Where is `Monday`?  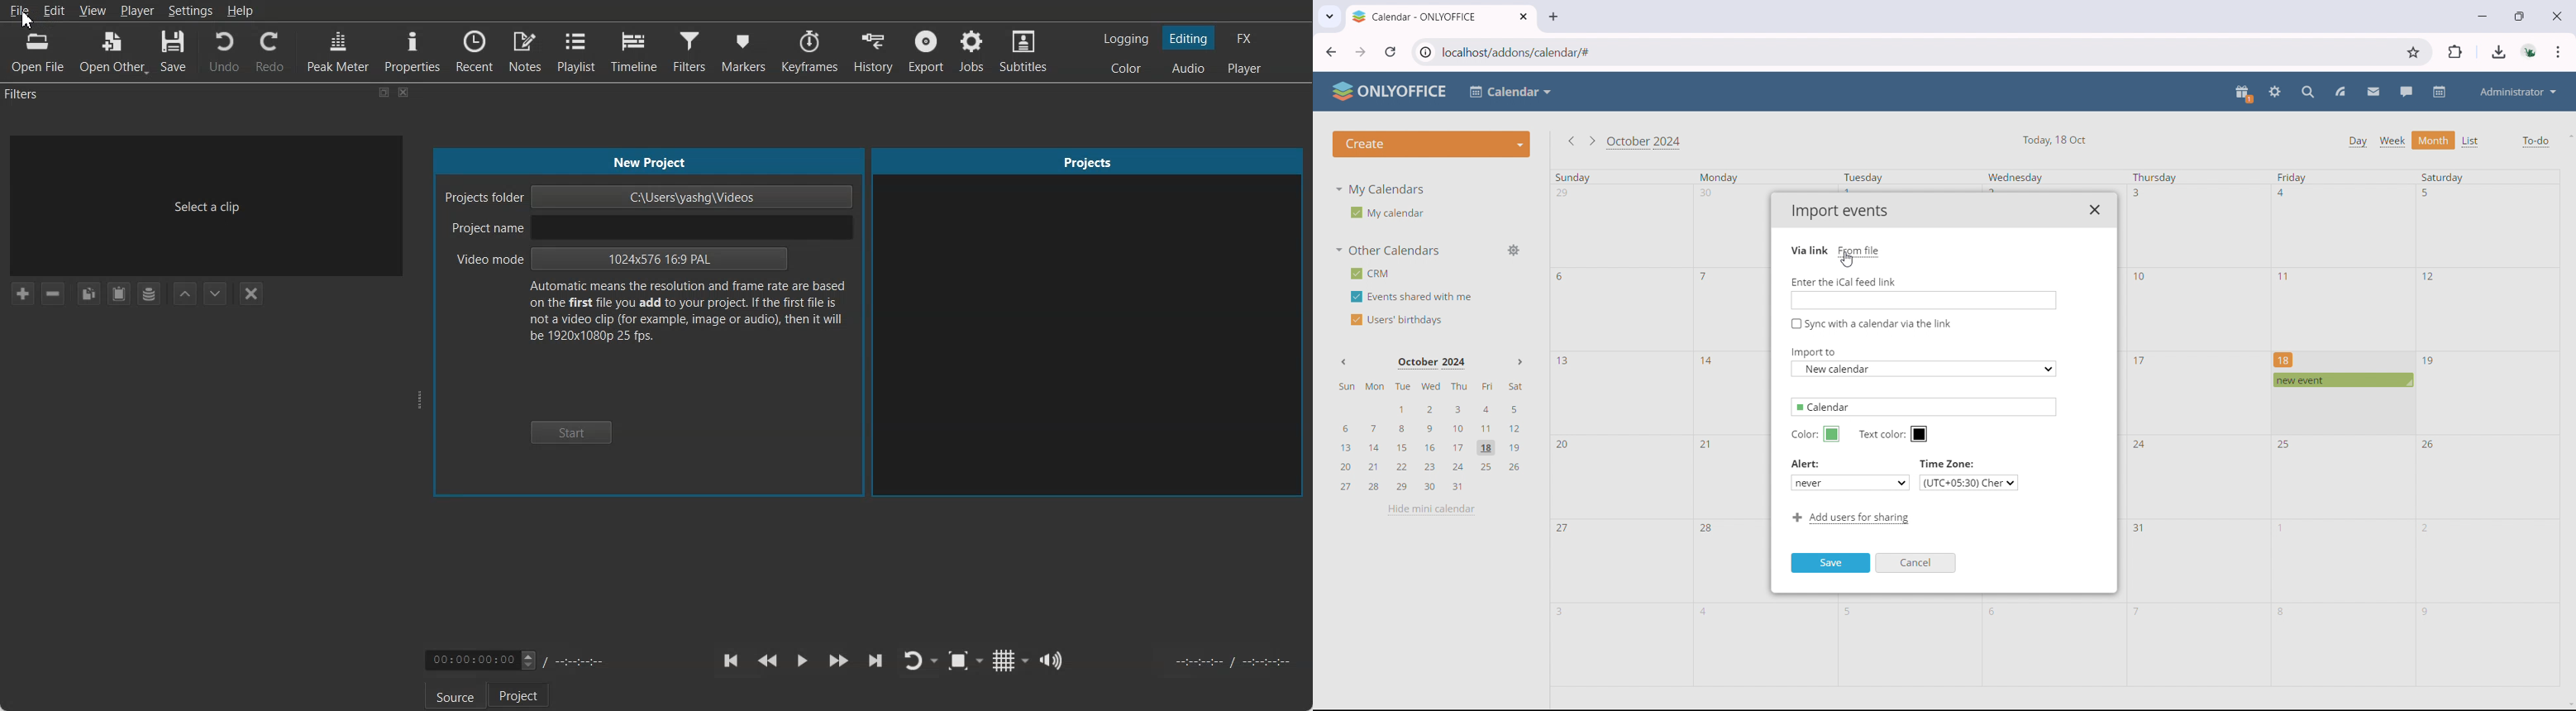 Monday is located at coordinates (1720, 178).